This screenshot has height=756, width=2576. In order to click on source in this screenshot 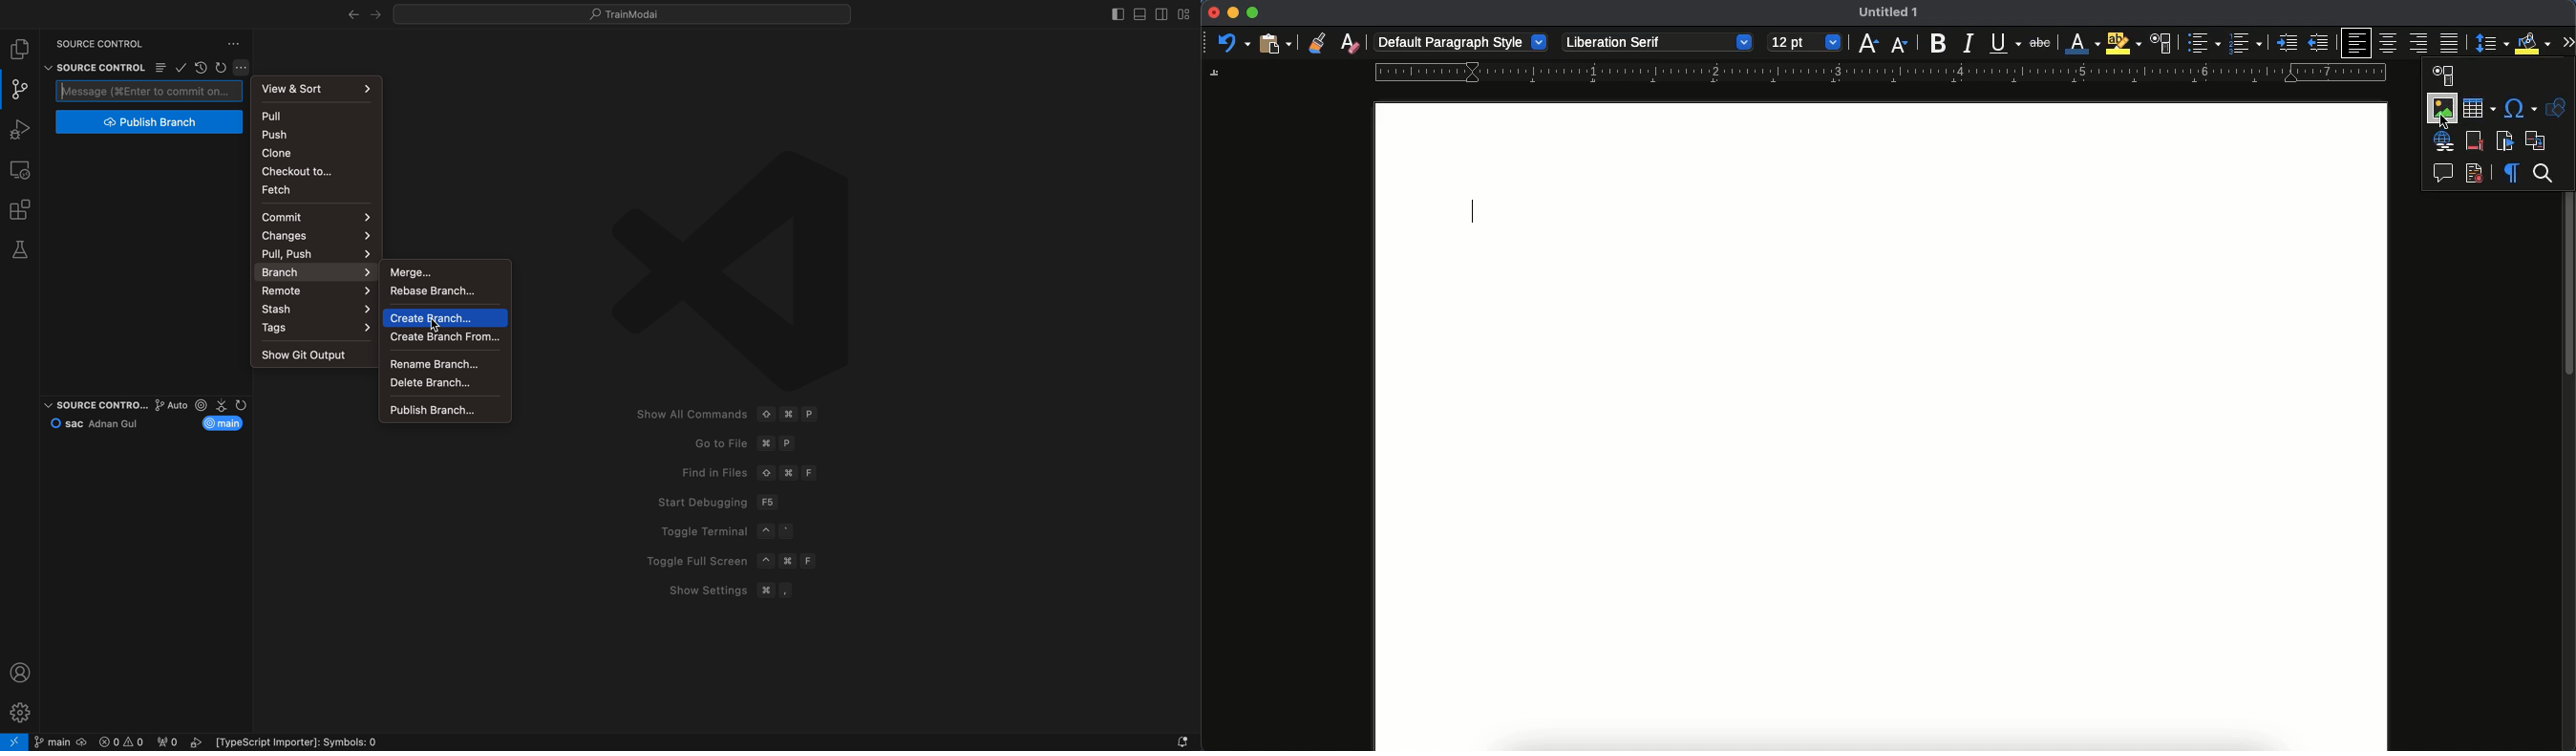, I will do `click(86, 402)`.